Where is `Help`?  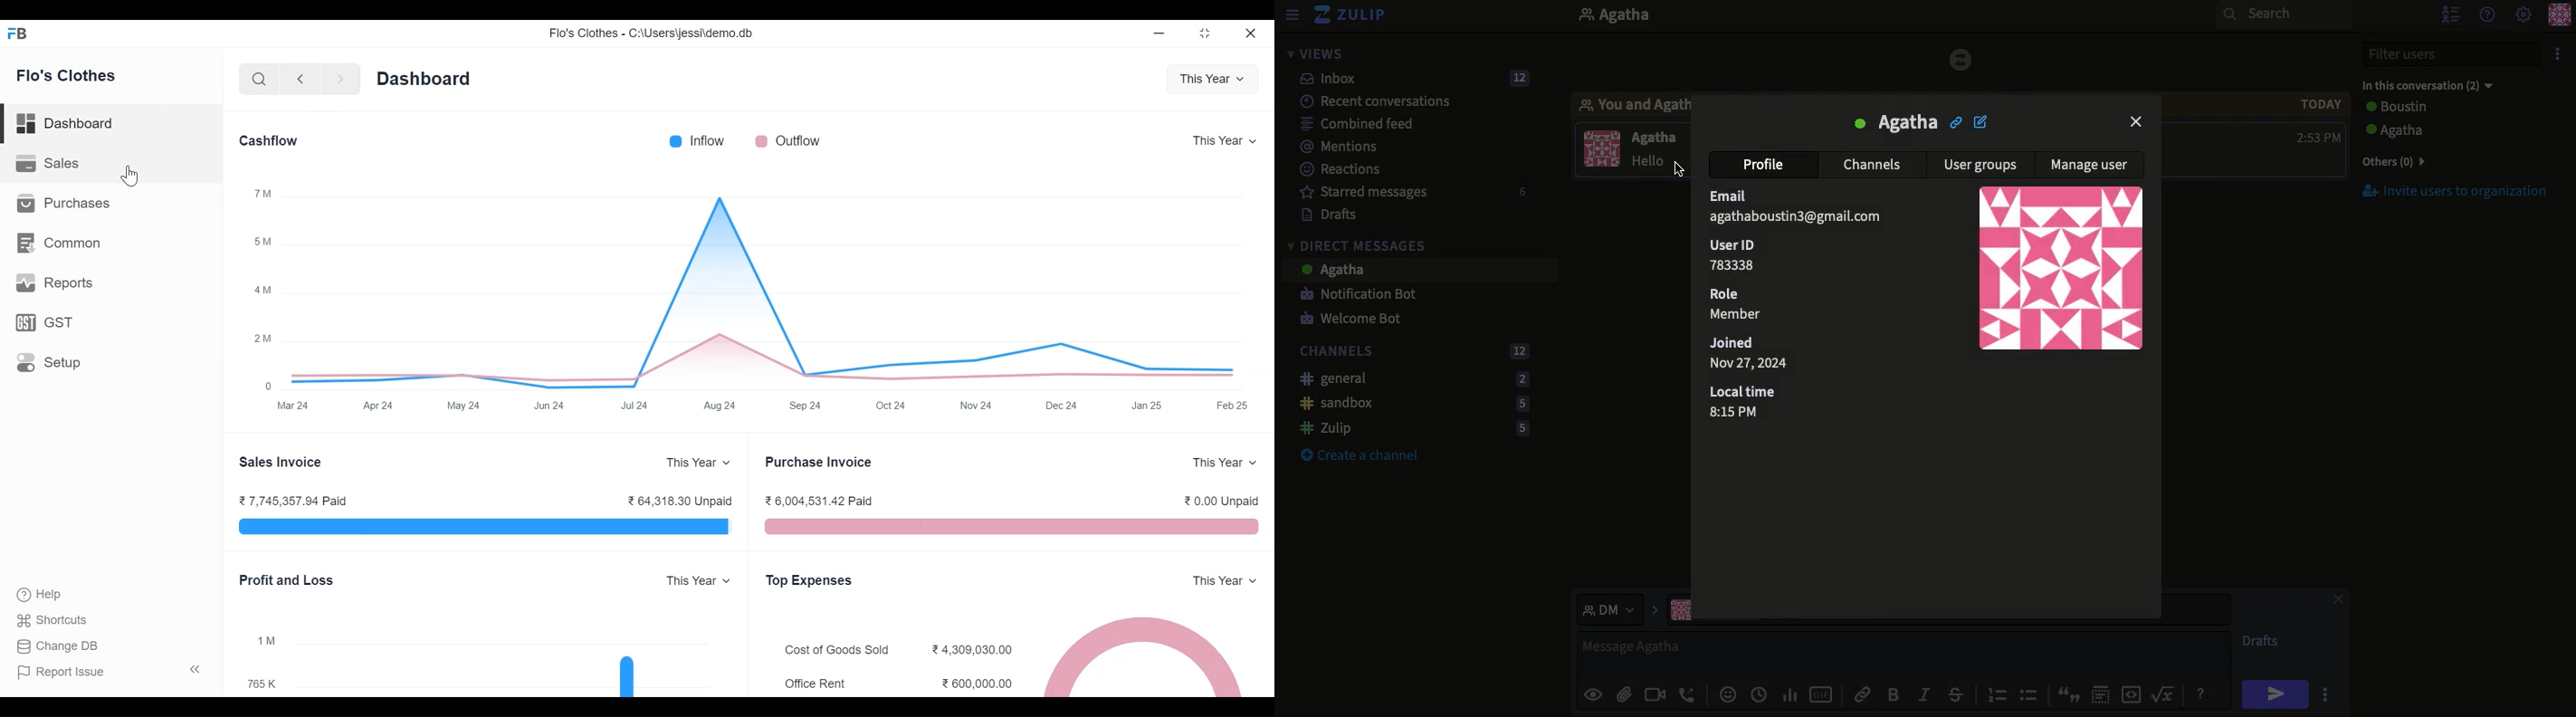
Help is located at coordinates (41, 596).